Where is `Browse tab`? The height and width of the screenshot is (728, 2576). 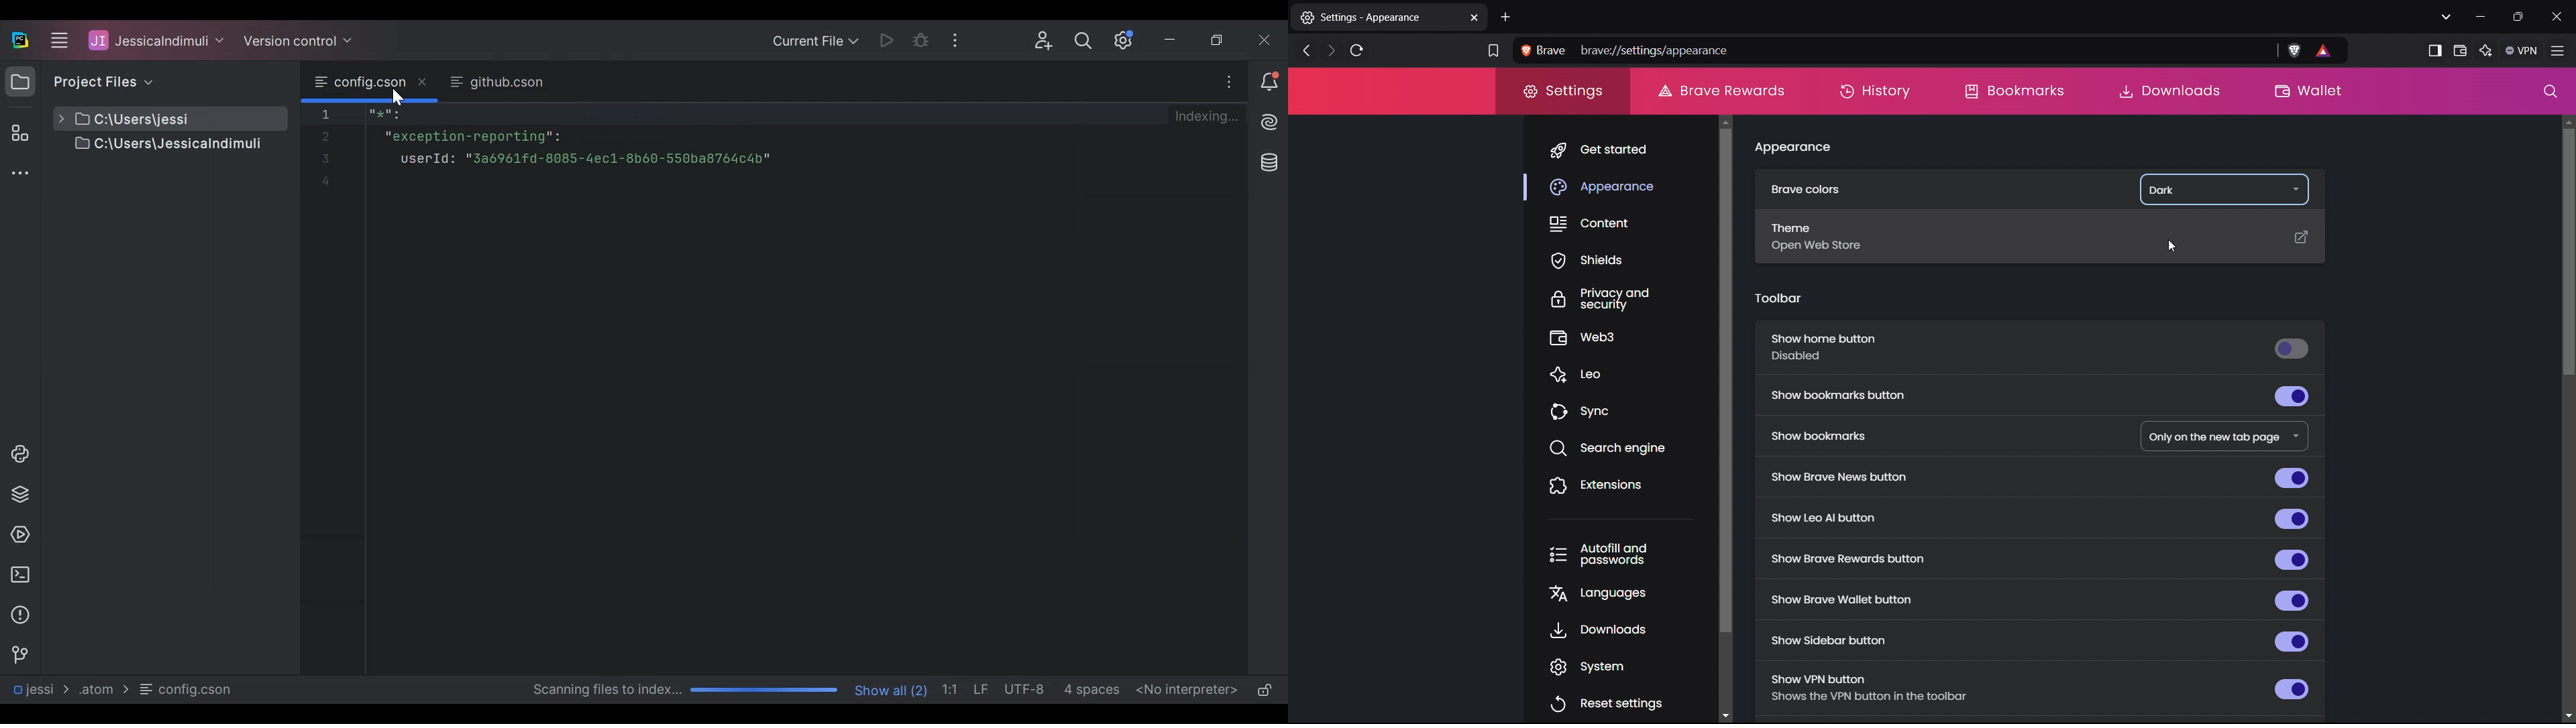 Browse tab is located at coordinates (496, 83).